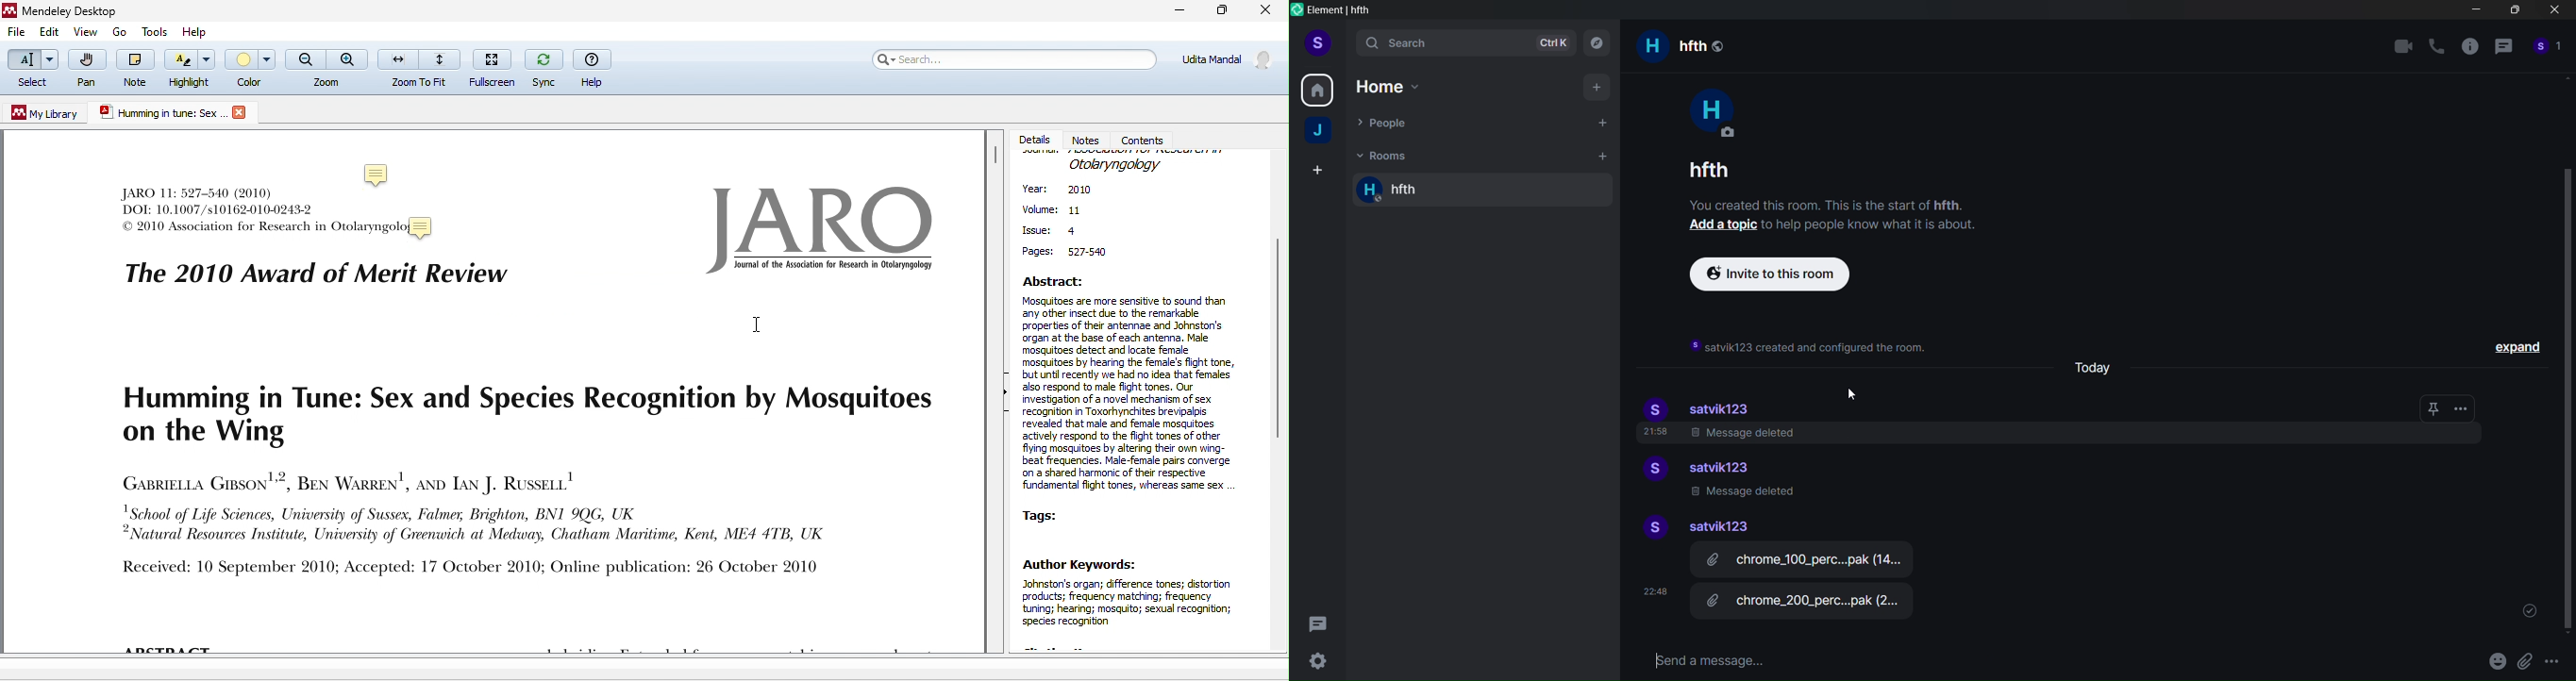 The width and height of the screenshot is (2576, 700). I want to click on Expand , so click(2507, 346).